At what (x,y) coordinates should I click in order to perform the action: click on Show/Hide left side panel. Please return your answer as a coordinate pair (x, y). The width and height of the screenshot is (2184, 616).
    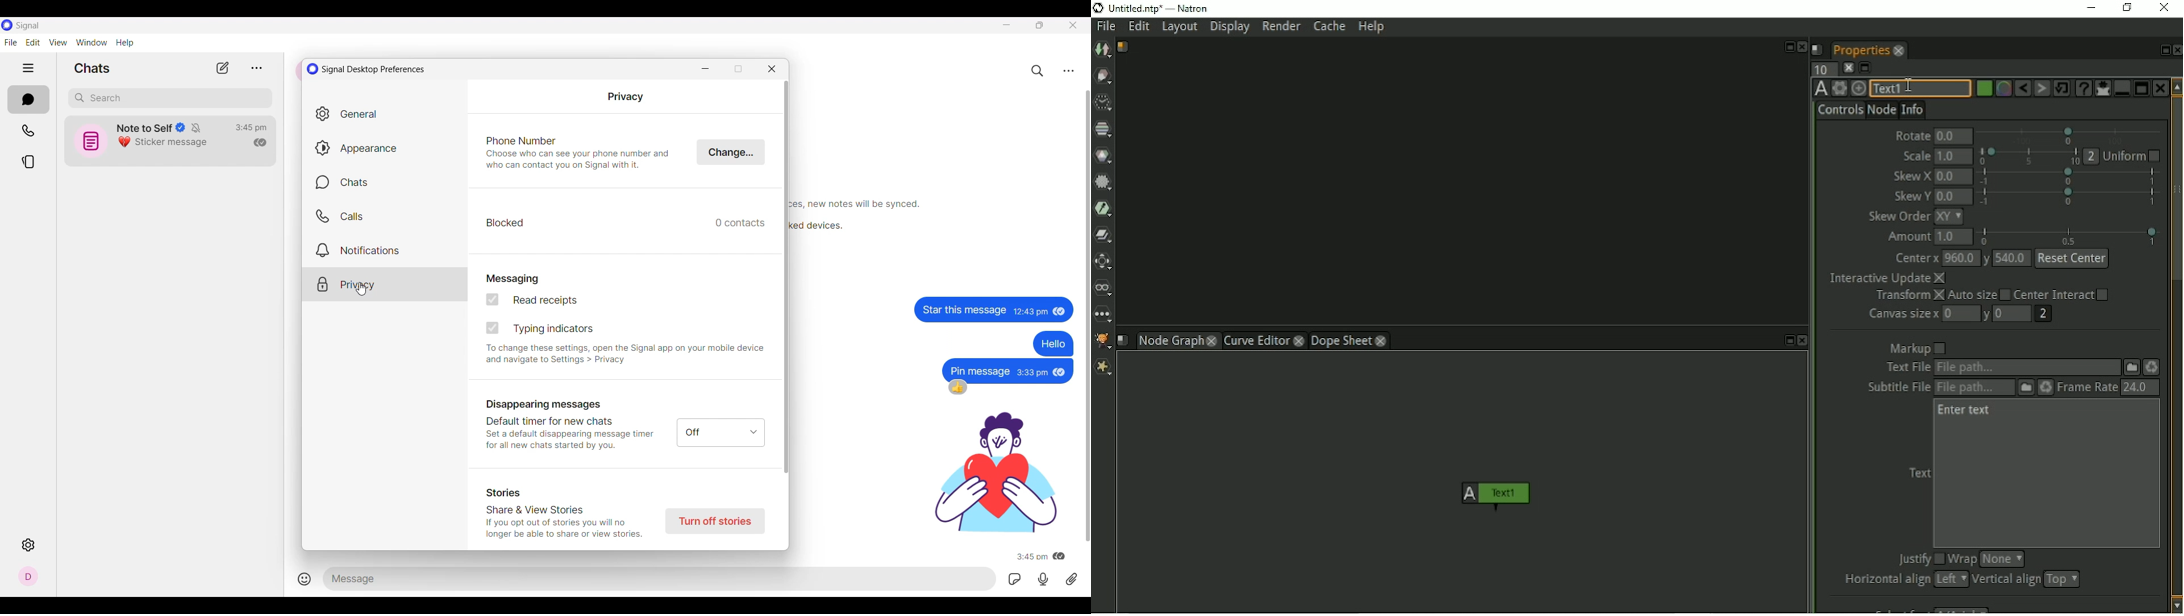
    Looking at the image, I should click on (28, 68).